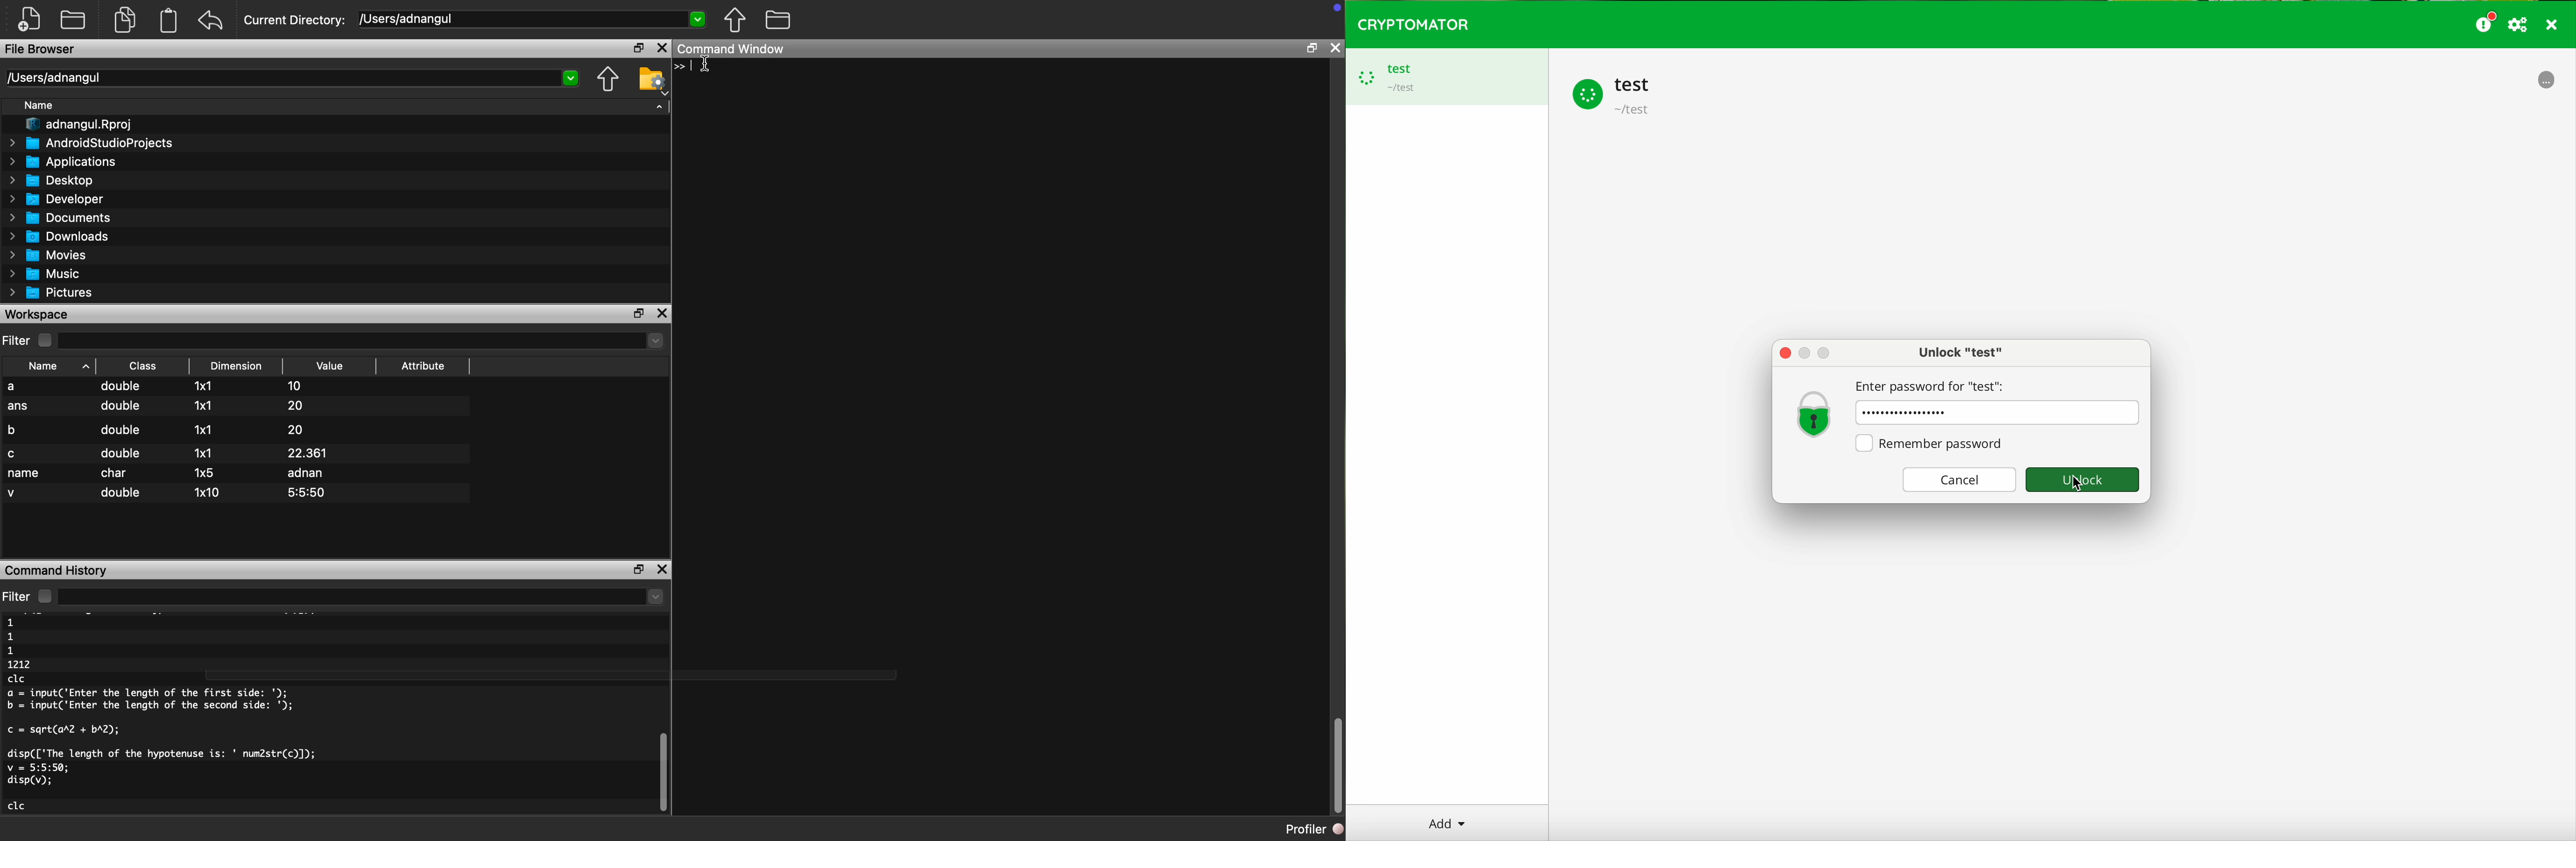 The height and width of the screenshot is (868, 2576). I want to click on Movies, so click(47, 255).